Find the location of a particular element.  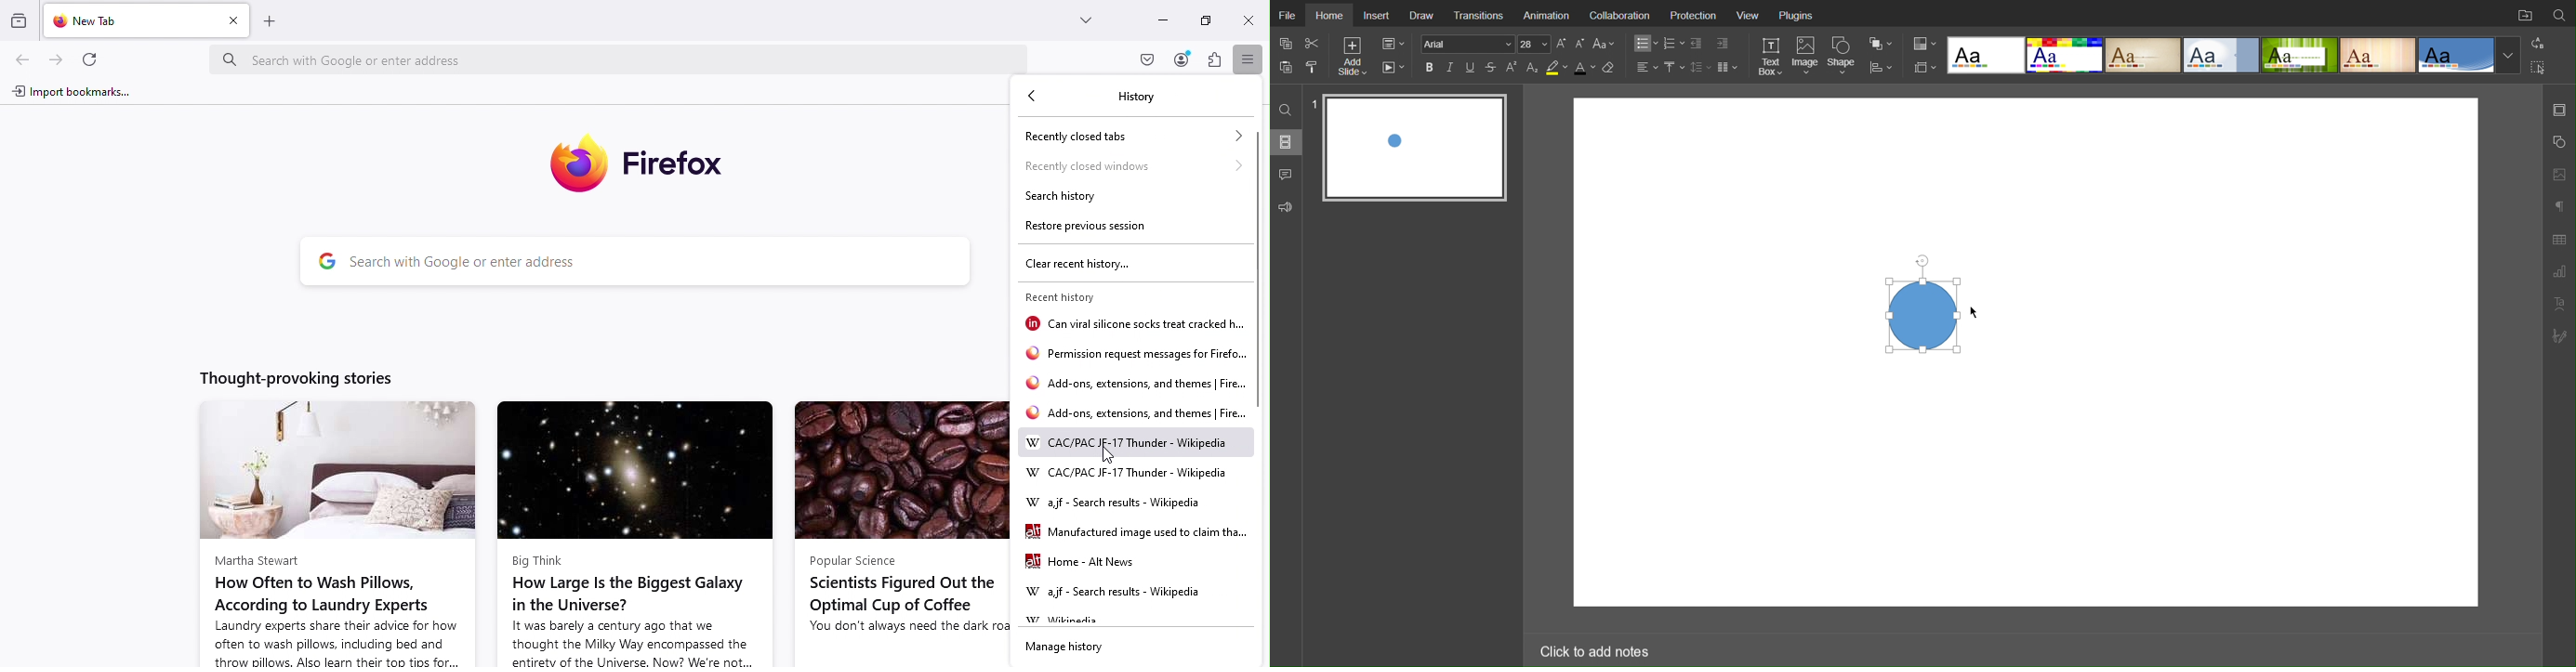

Firefox icon is located at coordinates (642, 164).